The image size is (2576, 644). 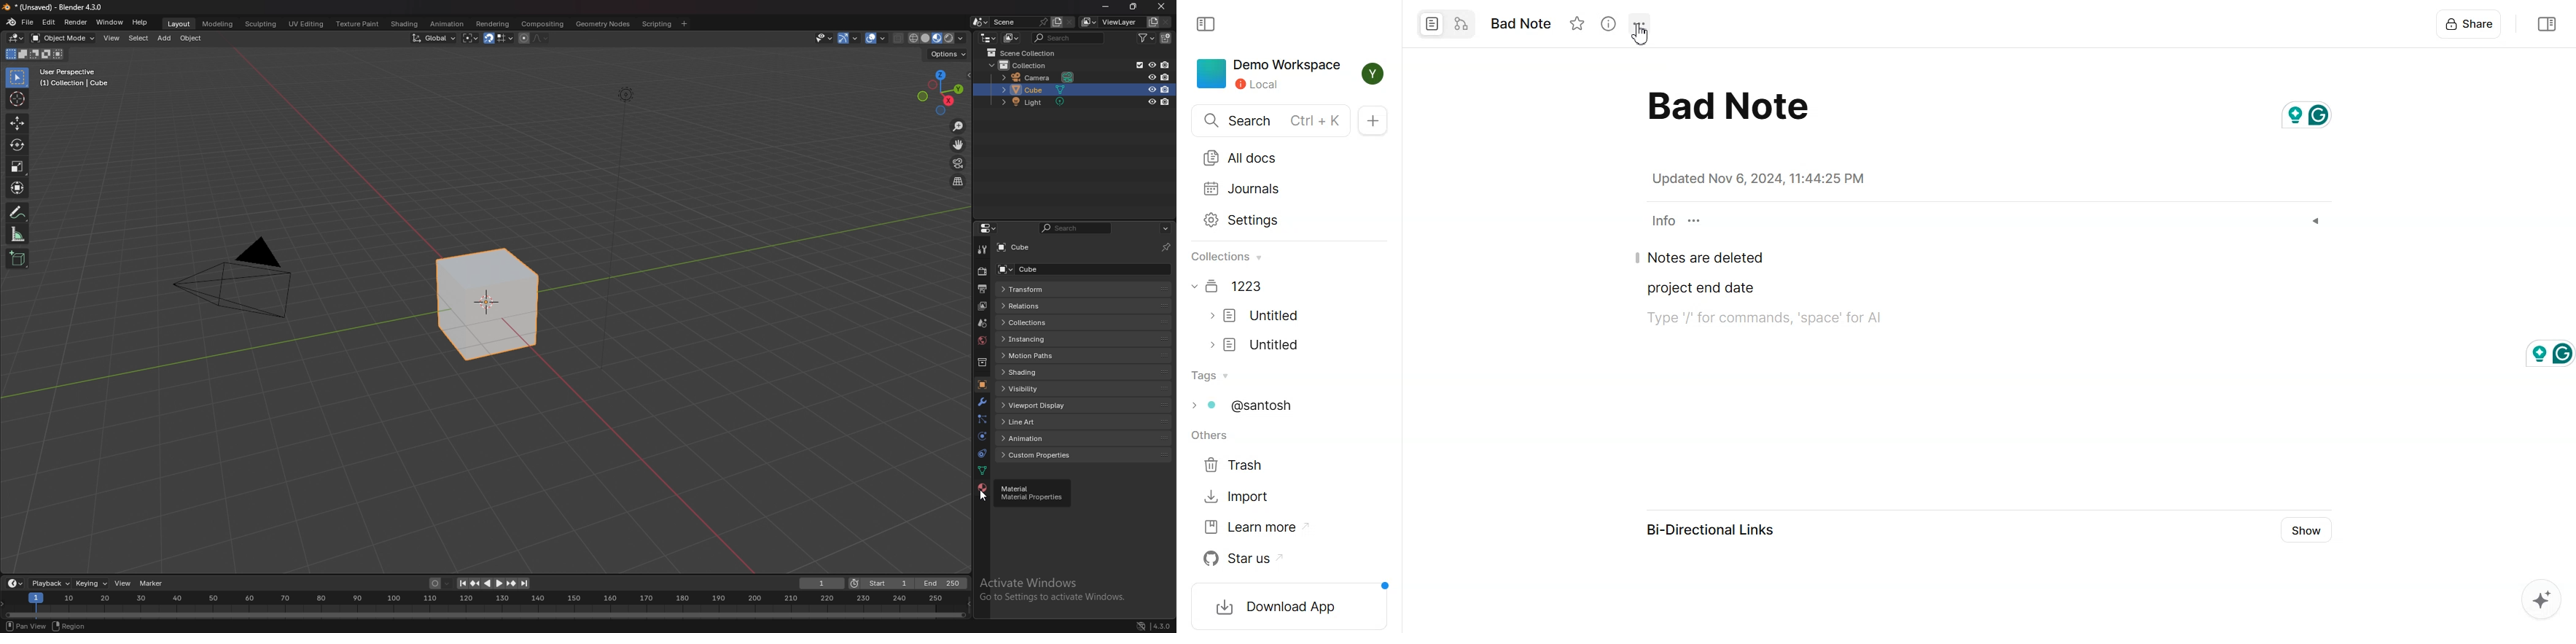 What do you see at coordinates (1244, 559) in the screenshot?
I see `Star us` at bounding box center [1244, 559].